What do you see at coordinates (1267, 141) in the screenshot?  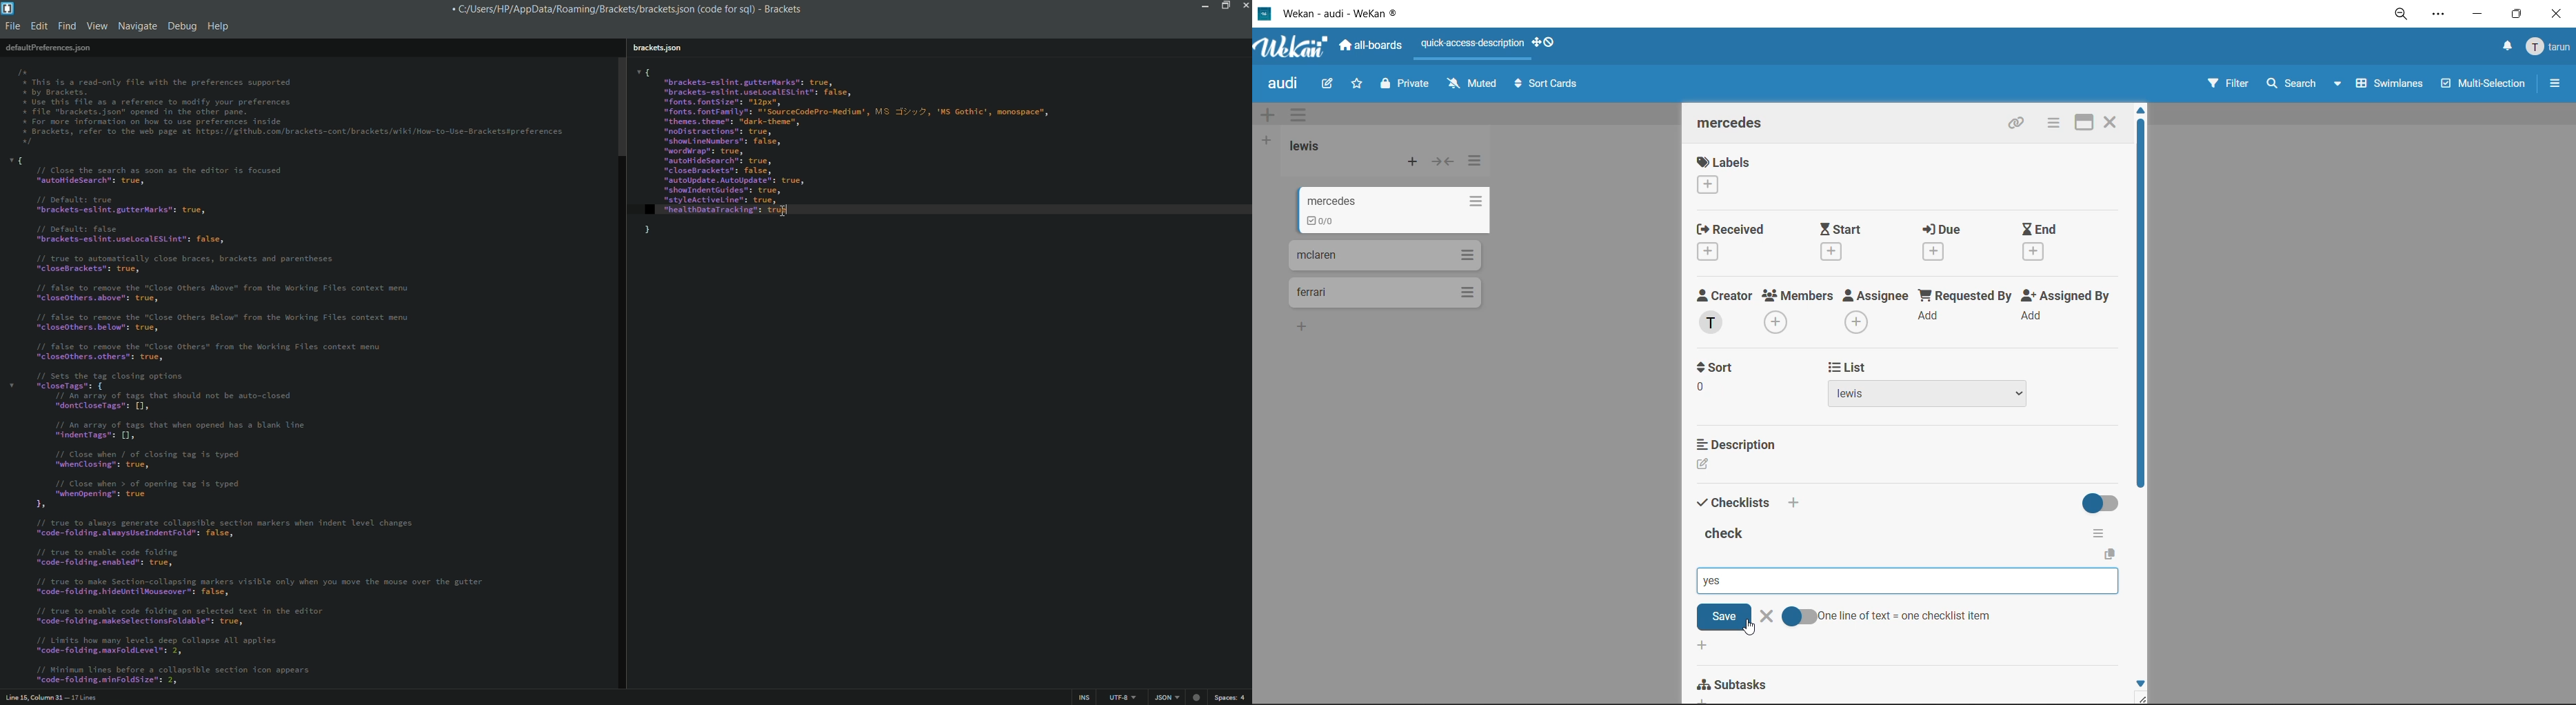 I see `add list` at bounding box center [1267, 141].